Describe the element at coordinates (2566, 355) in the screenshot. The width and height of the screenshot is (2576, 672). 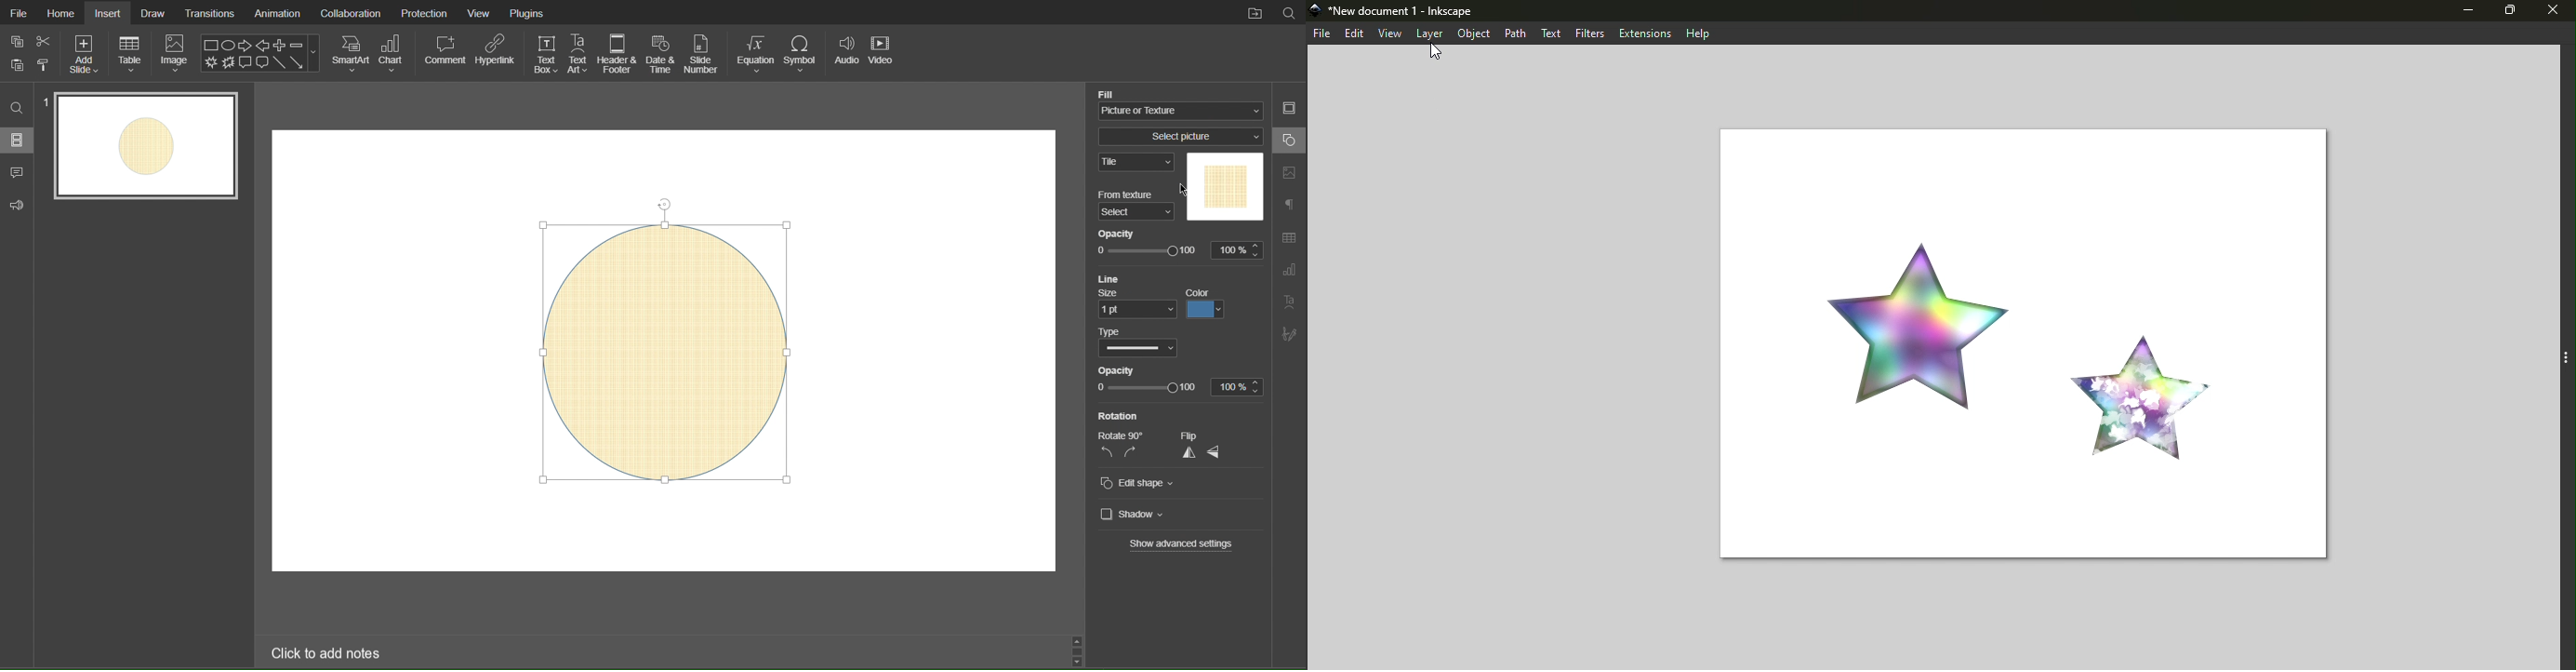
I see `Toggle command layer` at that location.